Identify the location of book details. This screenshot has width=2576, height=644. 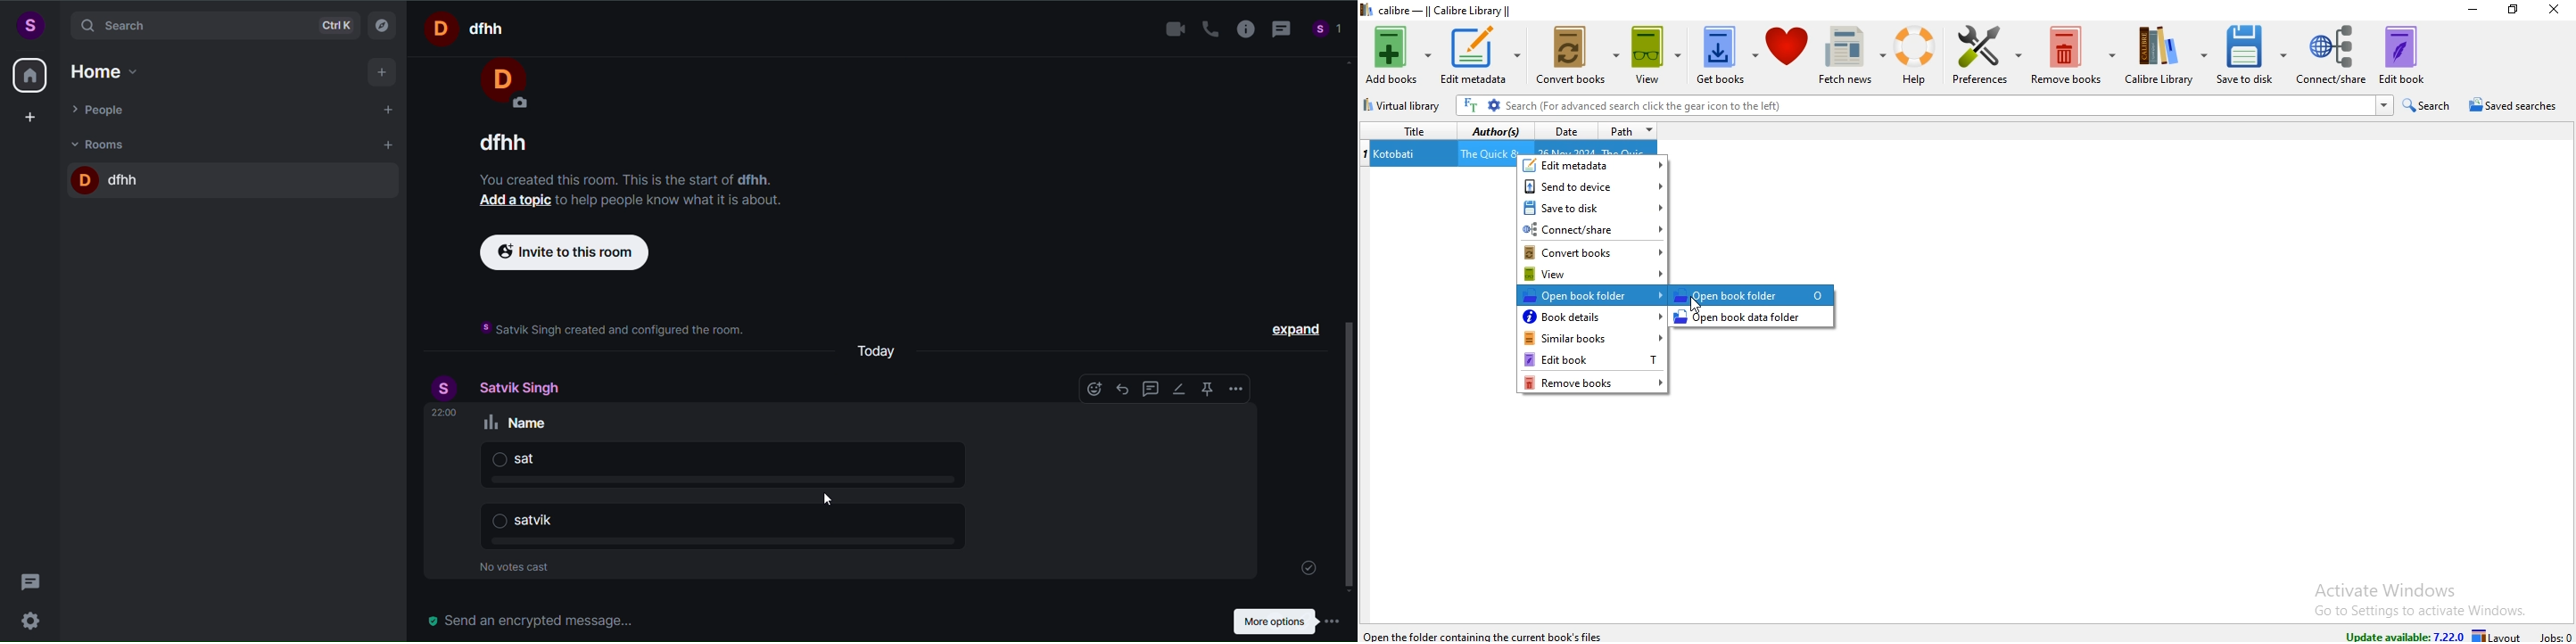
(1593, 316).